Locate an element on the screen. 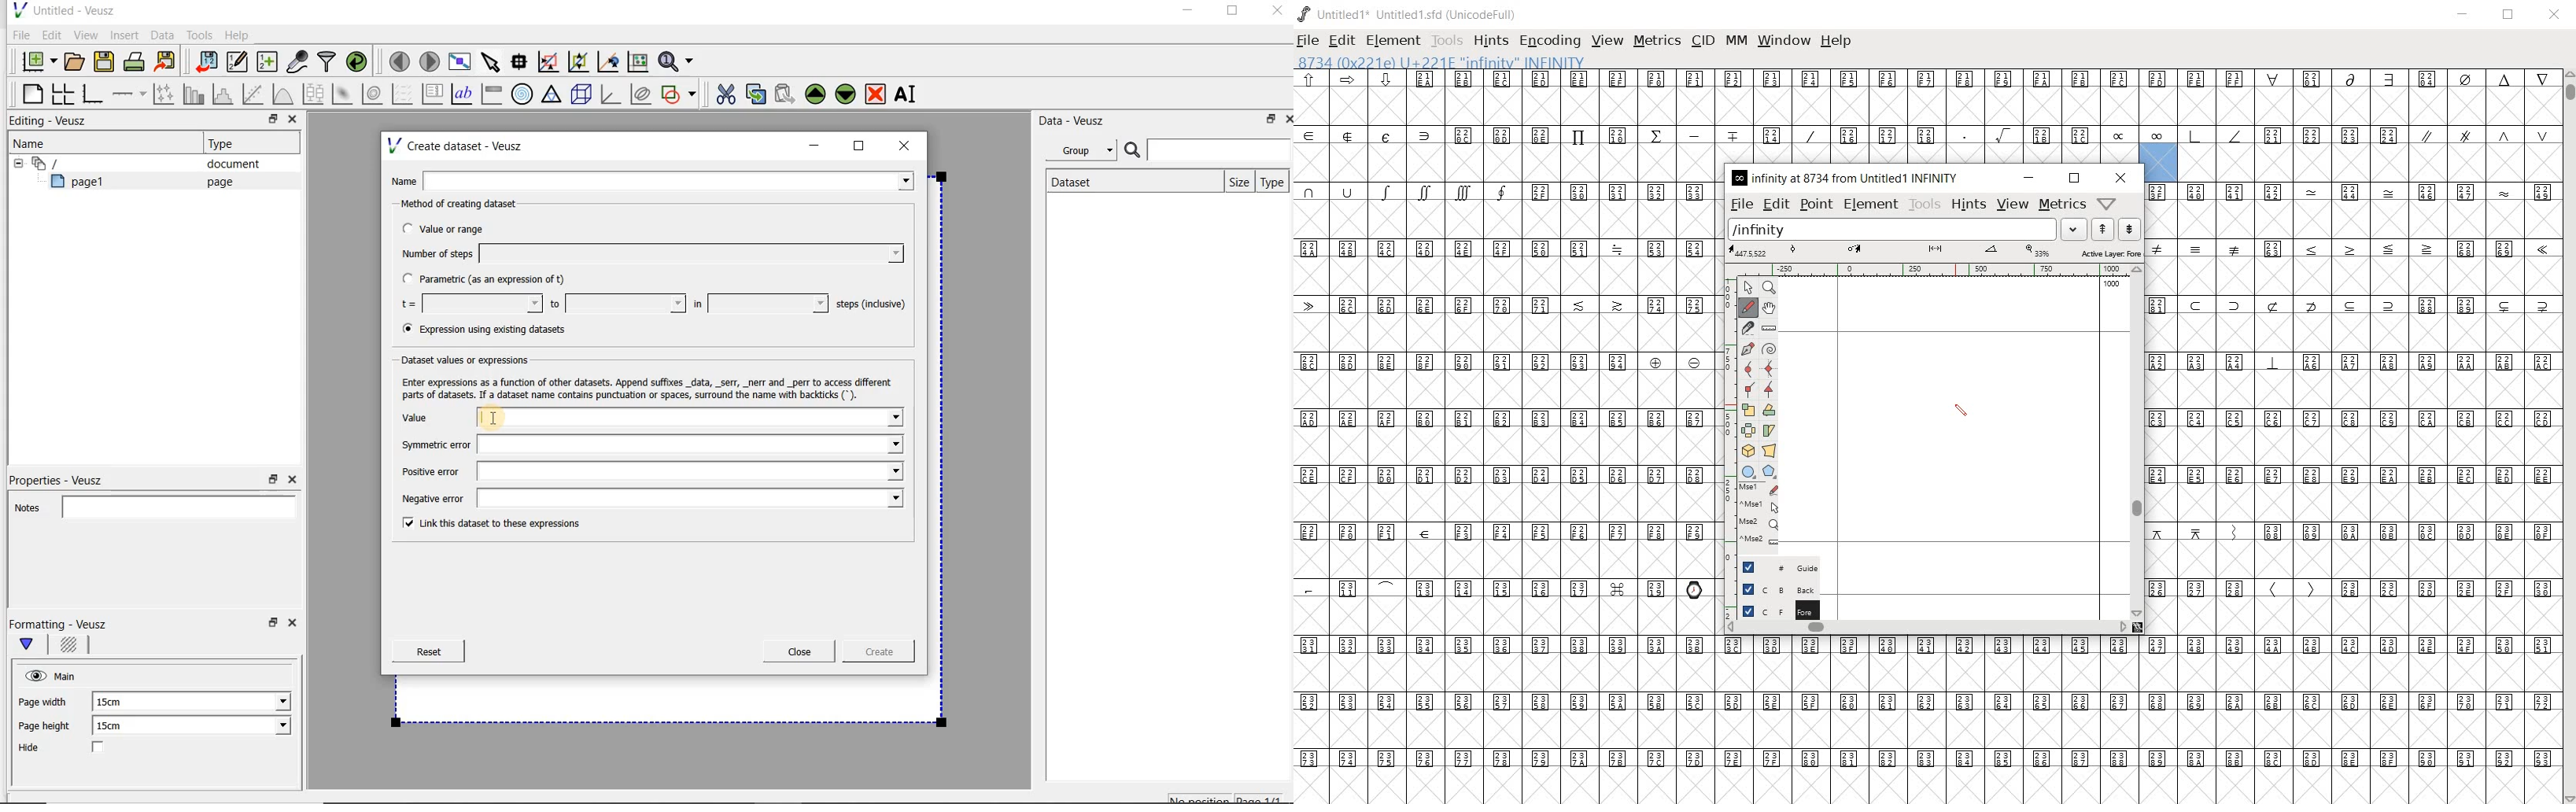 The image size is (2576, 812). page is located at coordinates (216, 182).